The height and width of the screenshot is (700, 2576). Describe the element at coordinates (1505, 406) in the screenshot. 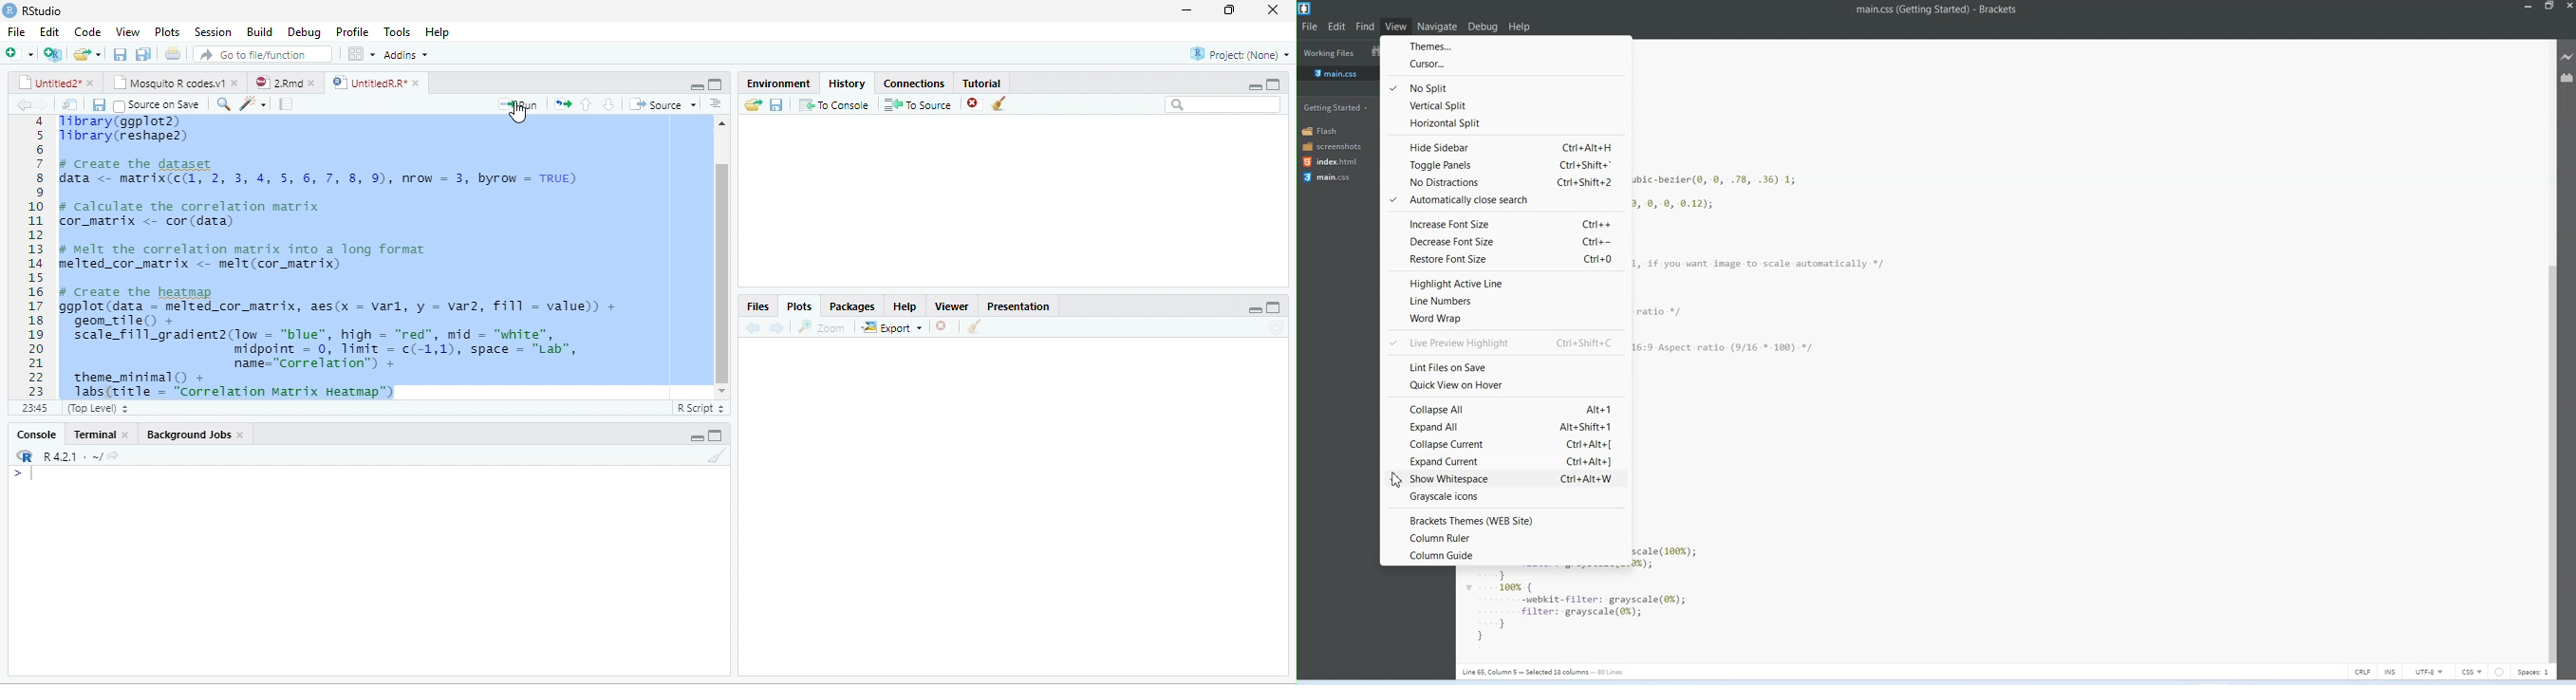

I see `Collapse all` at that location.